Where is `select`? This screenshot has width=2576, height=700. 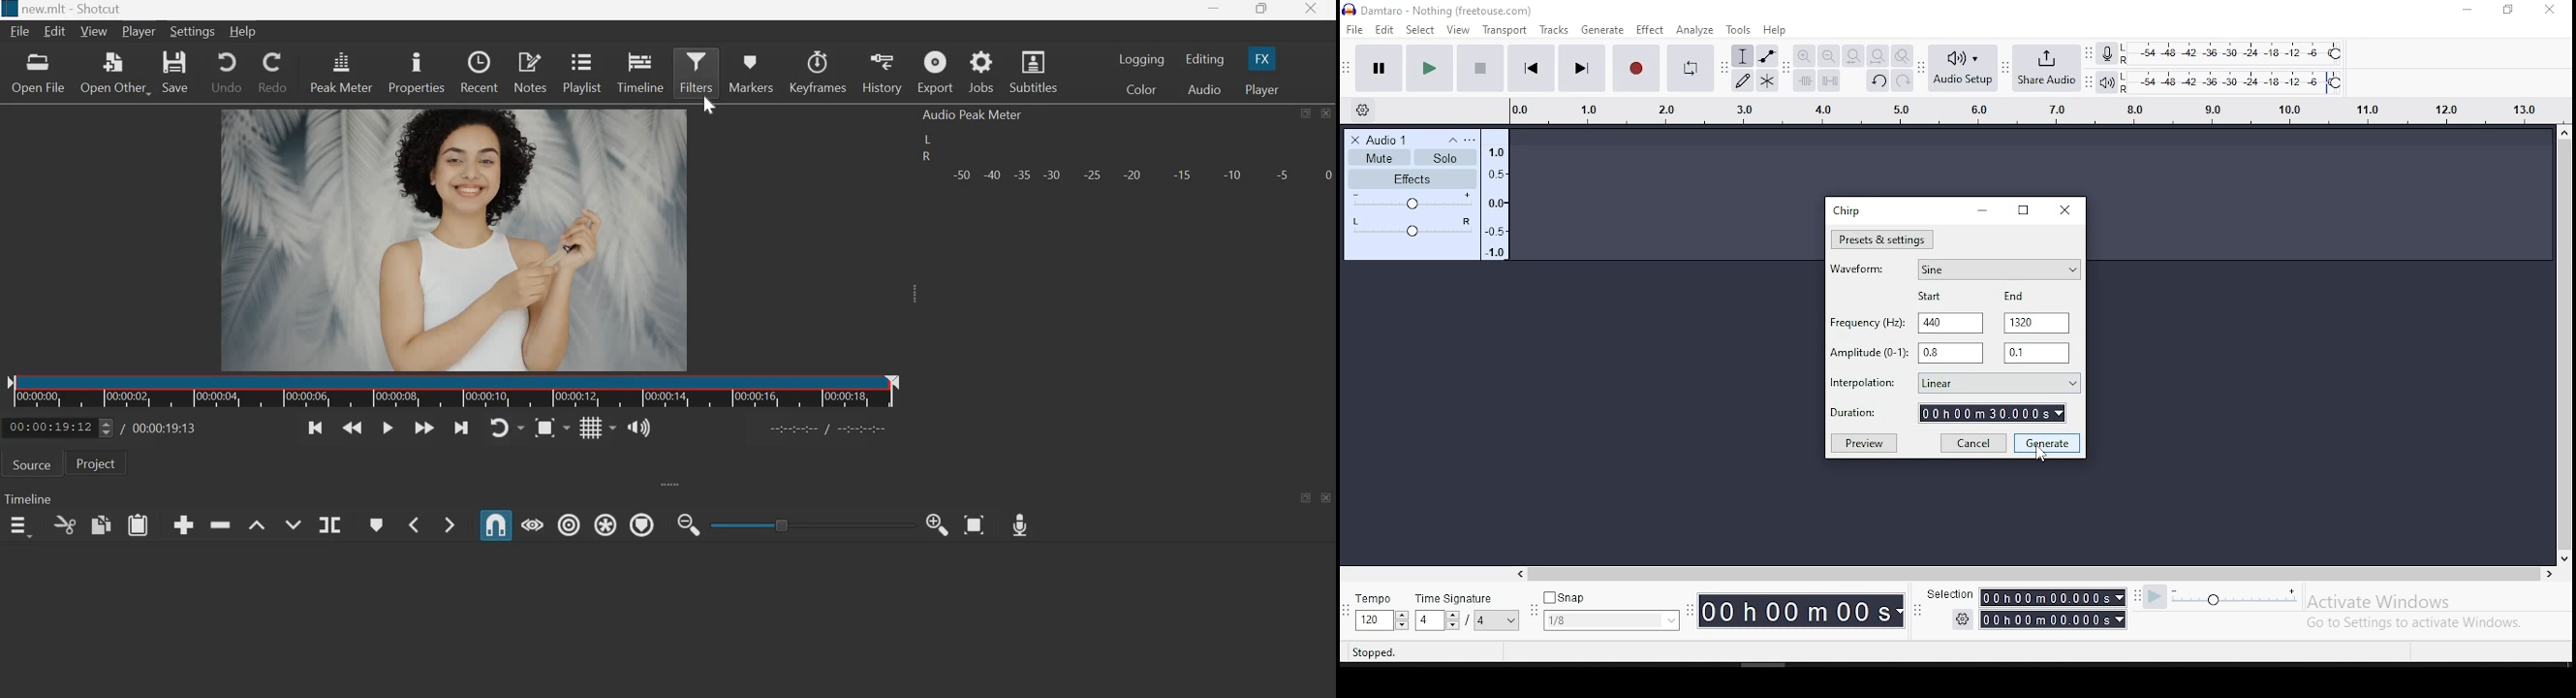 select is located at coordinates (1422, 31).